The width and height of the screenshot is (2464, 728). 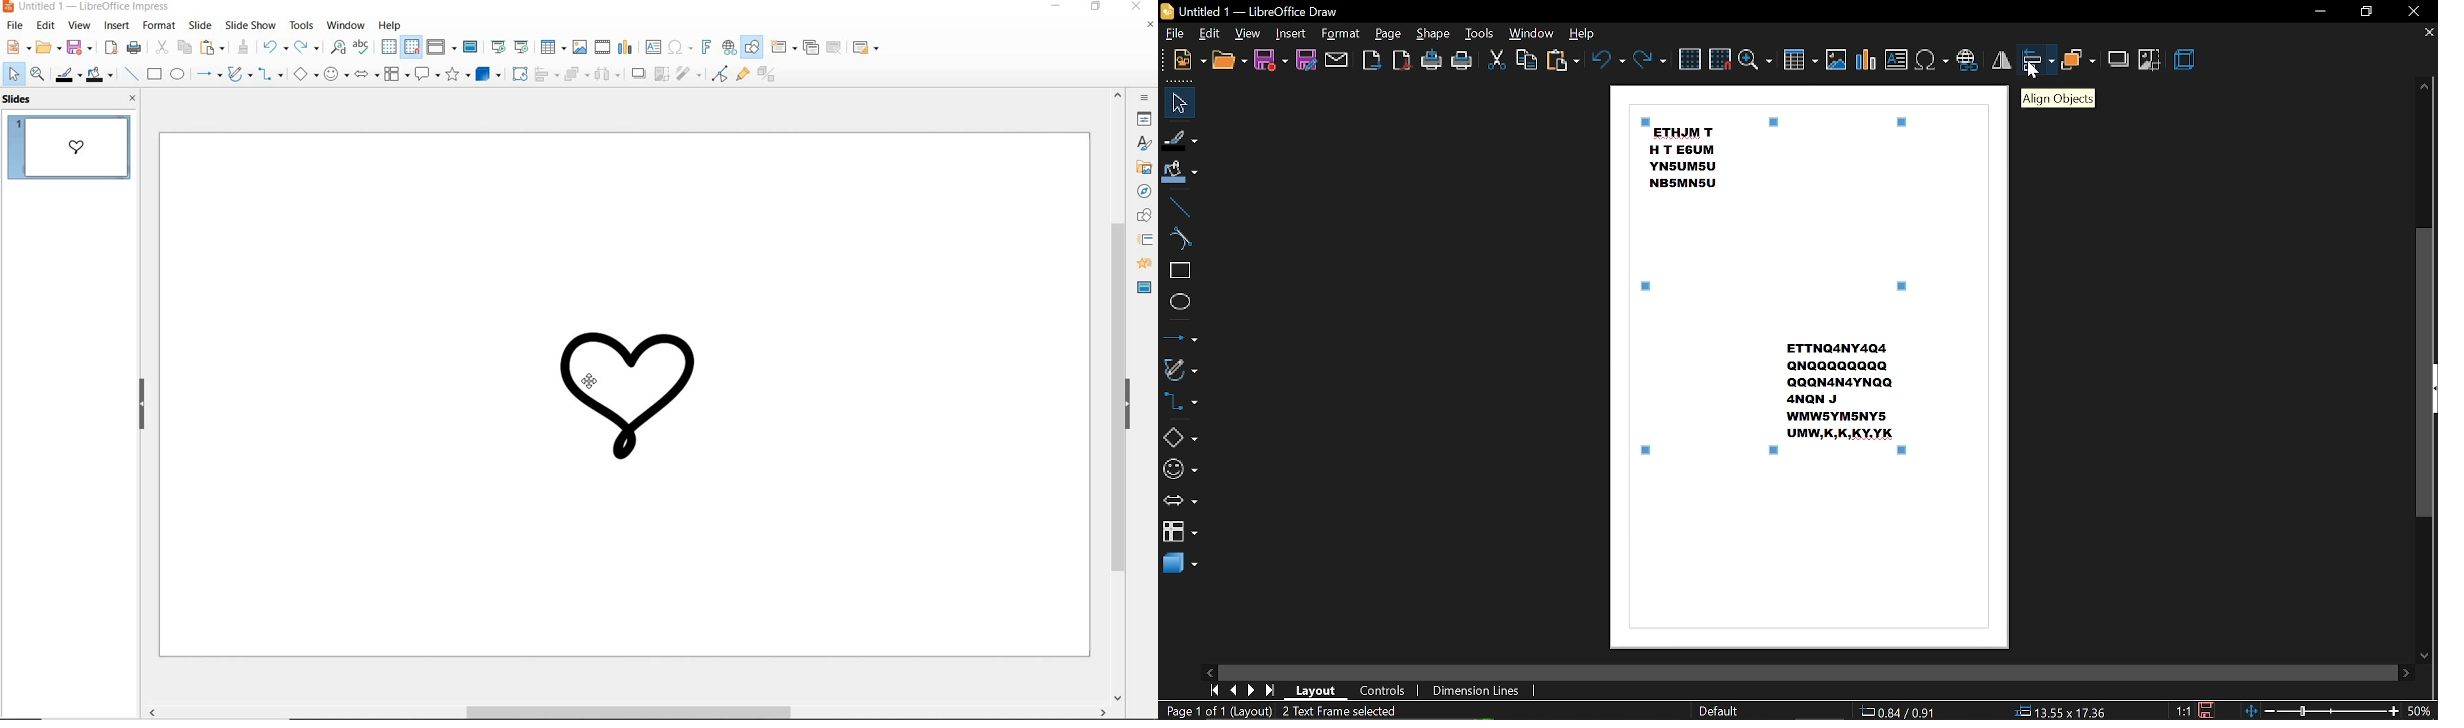 What do you see at coordinates (1254, 690) in the screenshot?
I see `next page` at bounding box center [1254, 690].